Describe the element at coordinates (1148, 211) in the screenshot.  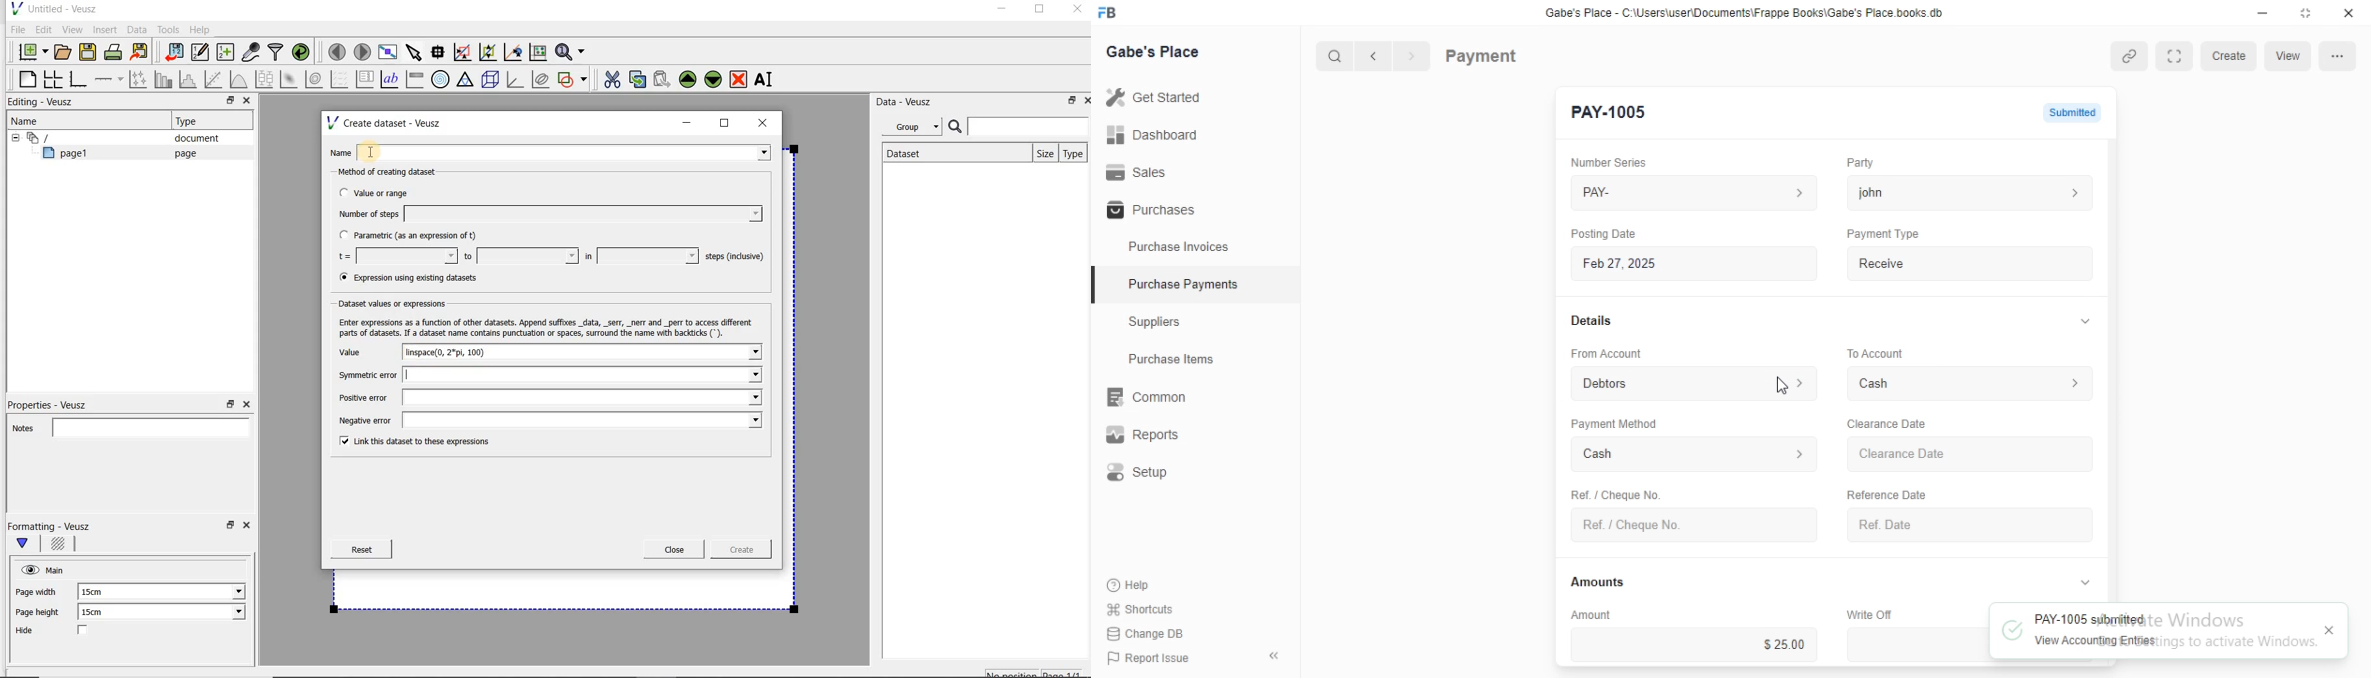
I see `Purchases` at that location.